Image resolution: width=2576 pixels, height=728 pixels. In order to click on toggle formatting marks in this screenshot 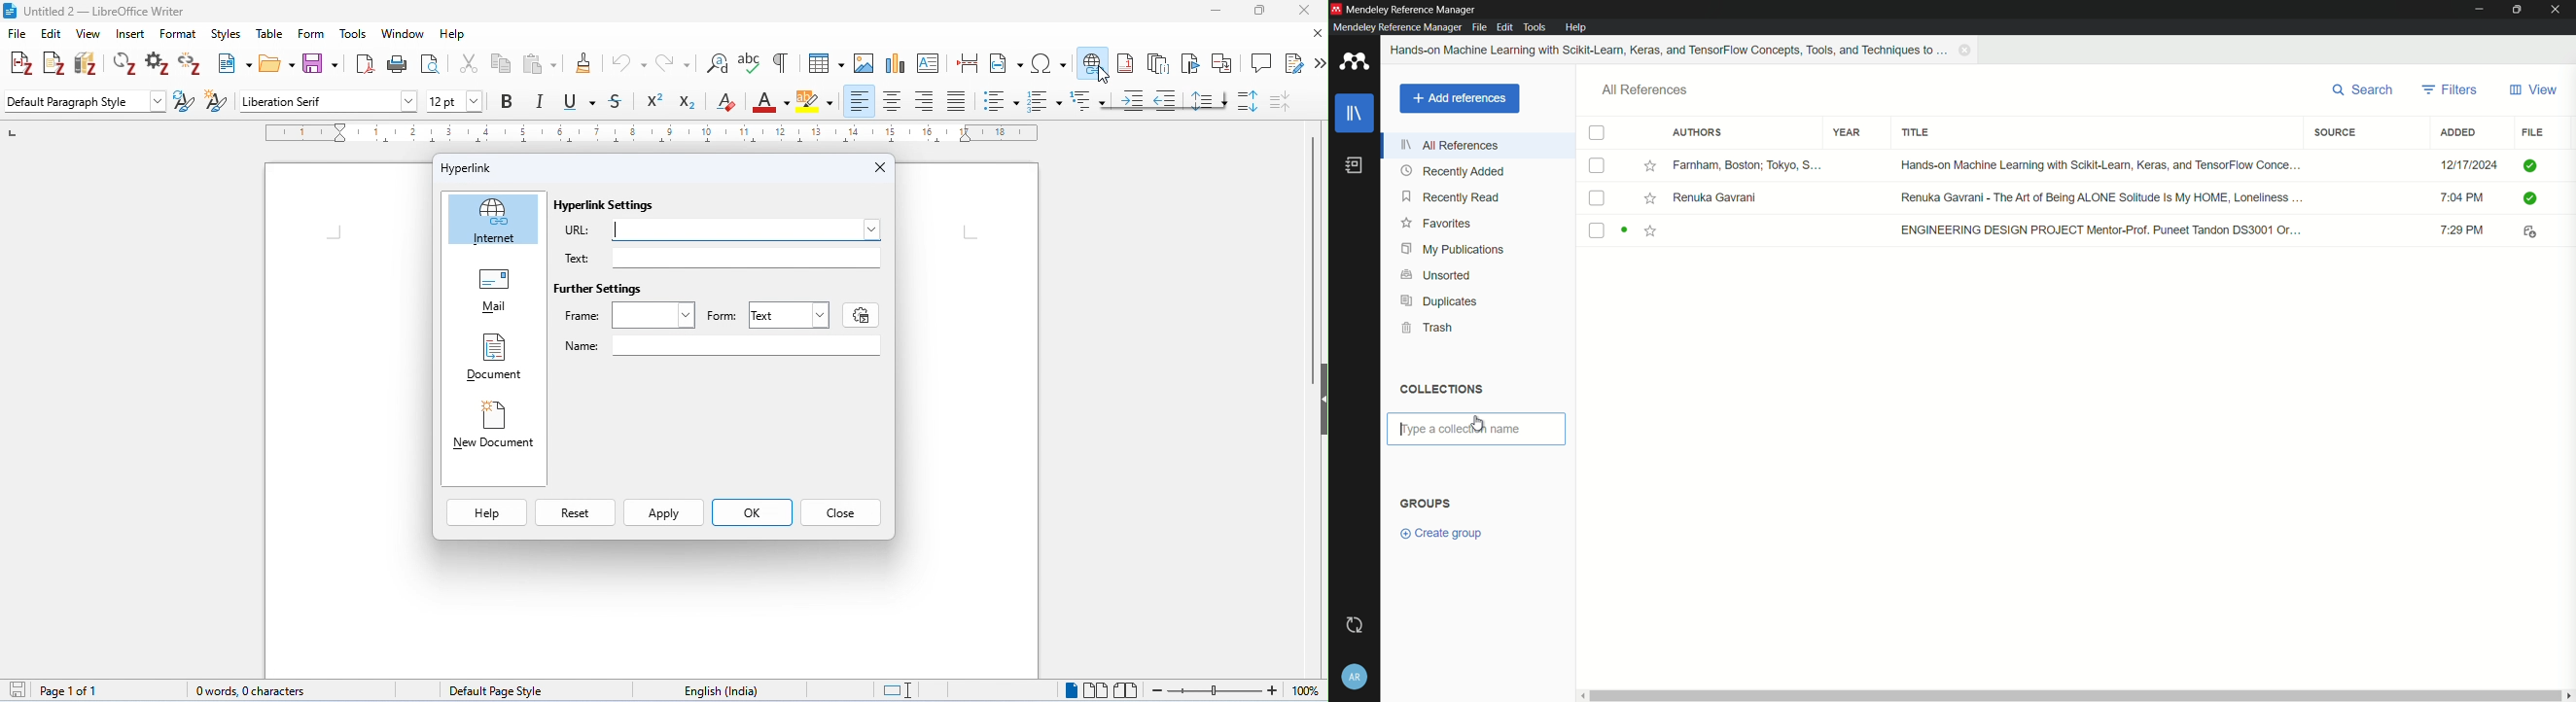, I will do `click(781, 62)`.